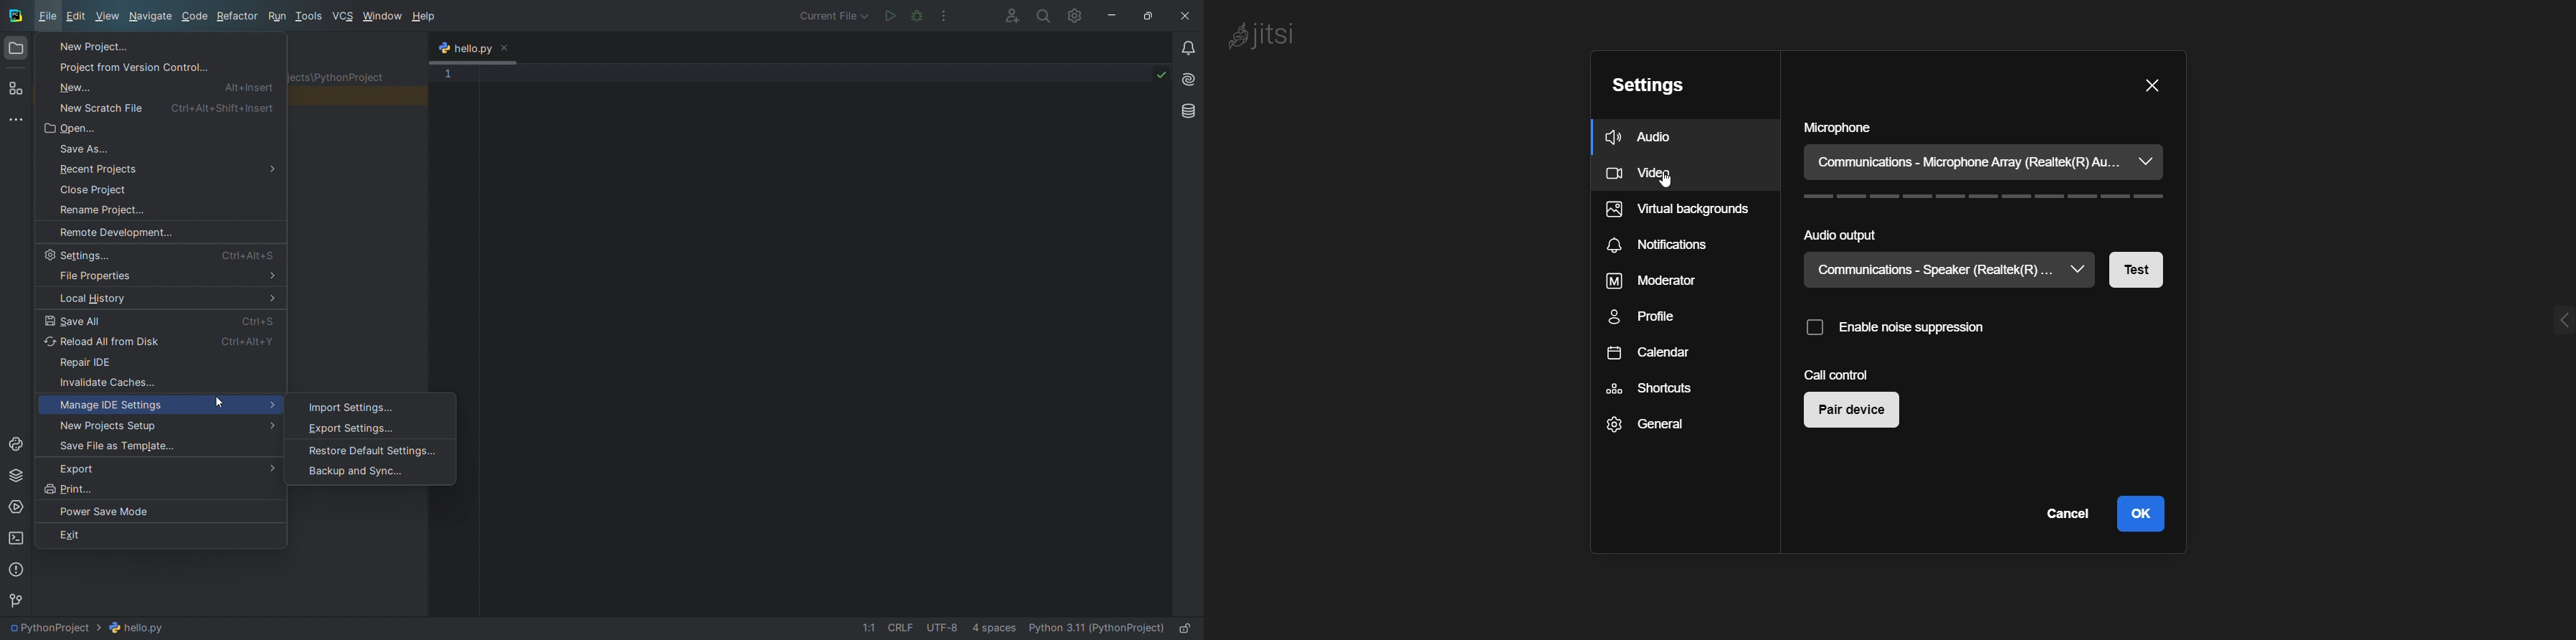 The width and height of the screenshot is (2576, 644). I want to click on export settings, so click(358, 428).